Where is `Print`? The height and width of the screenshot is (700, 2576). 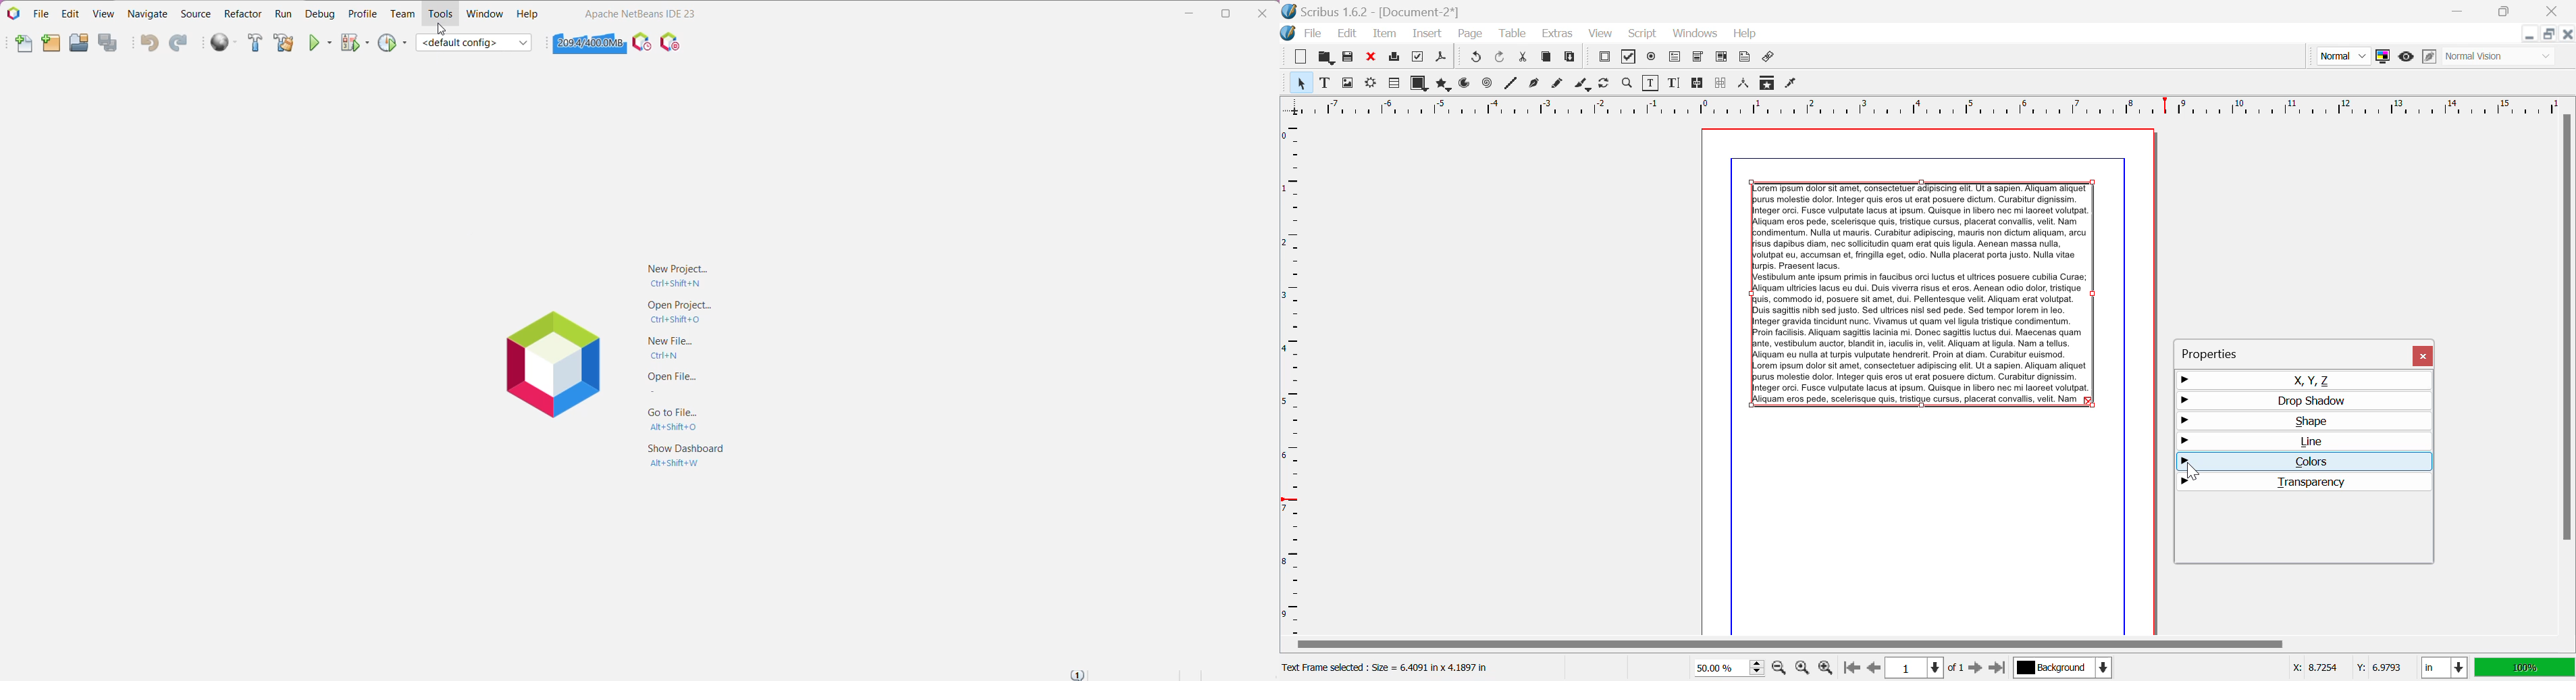 Print is located at coordinates (1396, 57).